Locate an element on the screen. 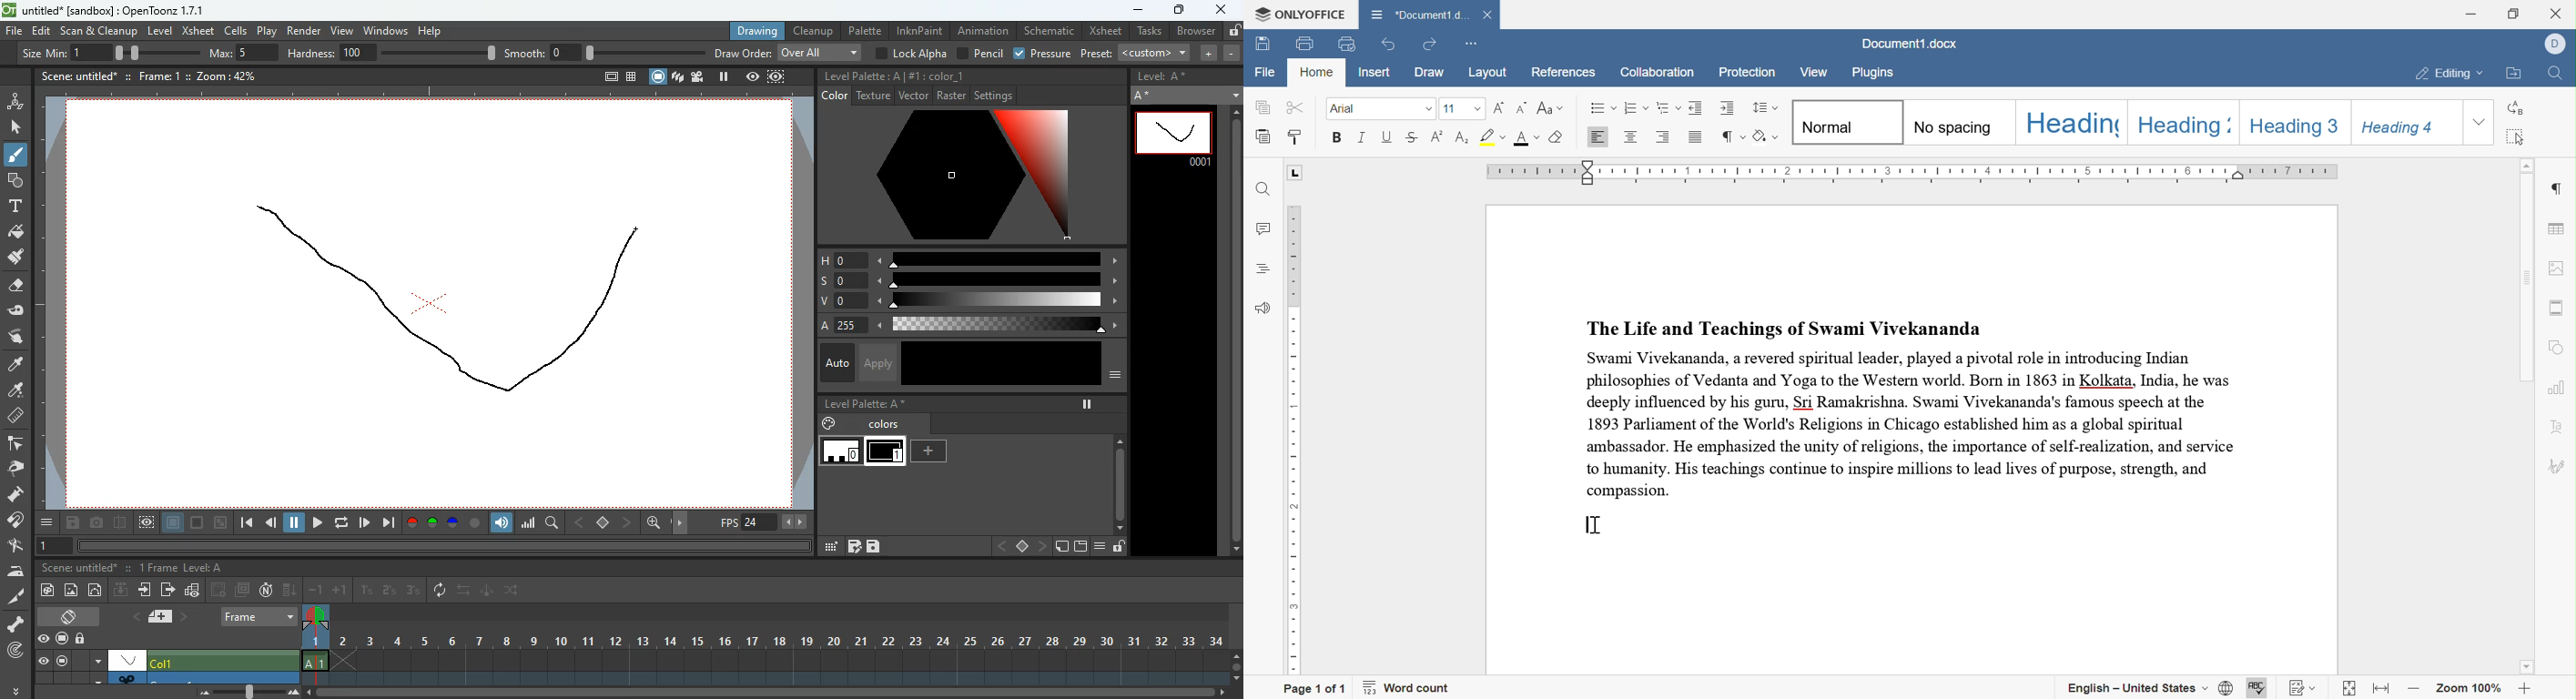 This screenshot has height=700, width=2576. italic is located at coordinates (1363, 138).